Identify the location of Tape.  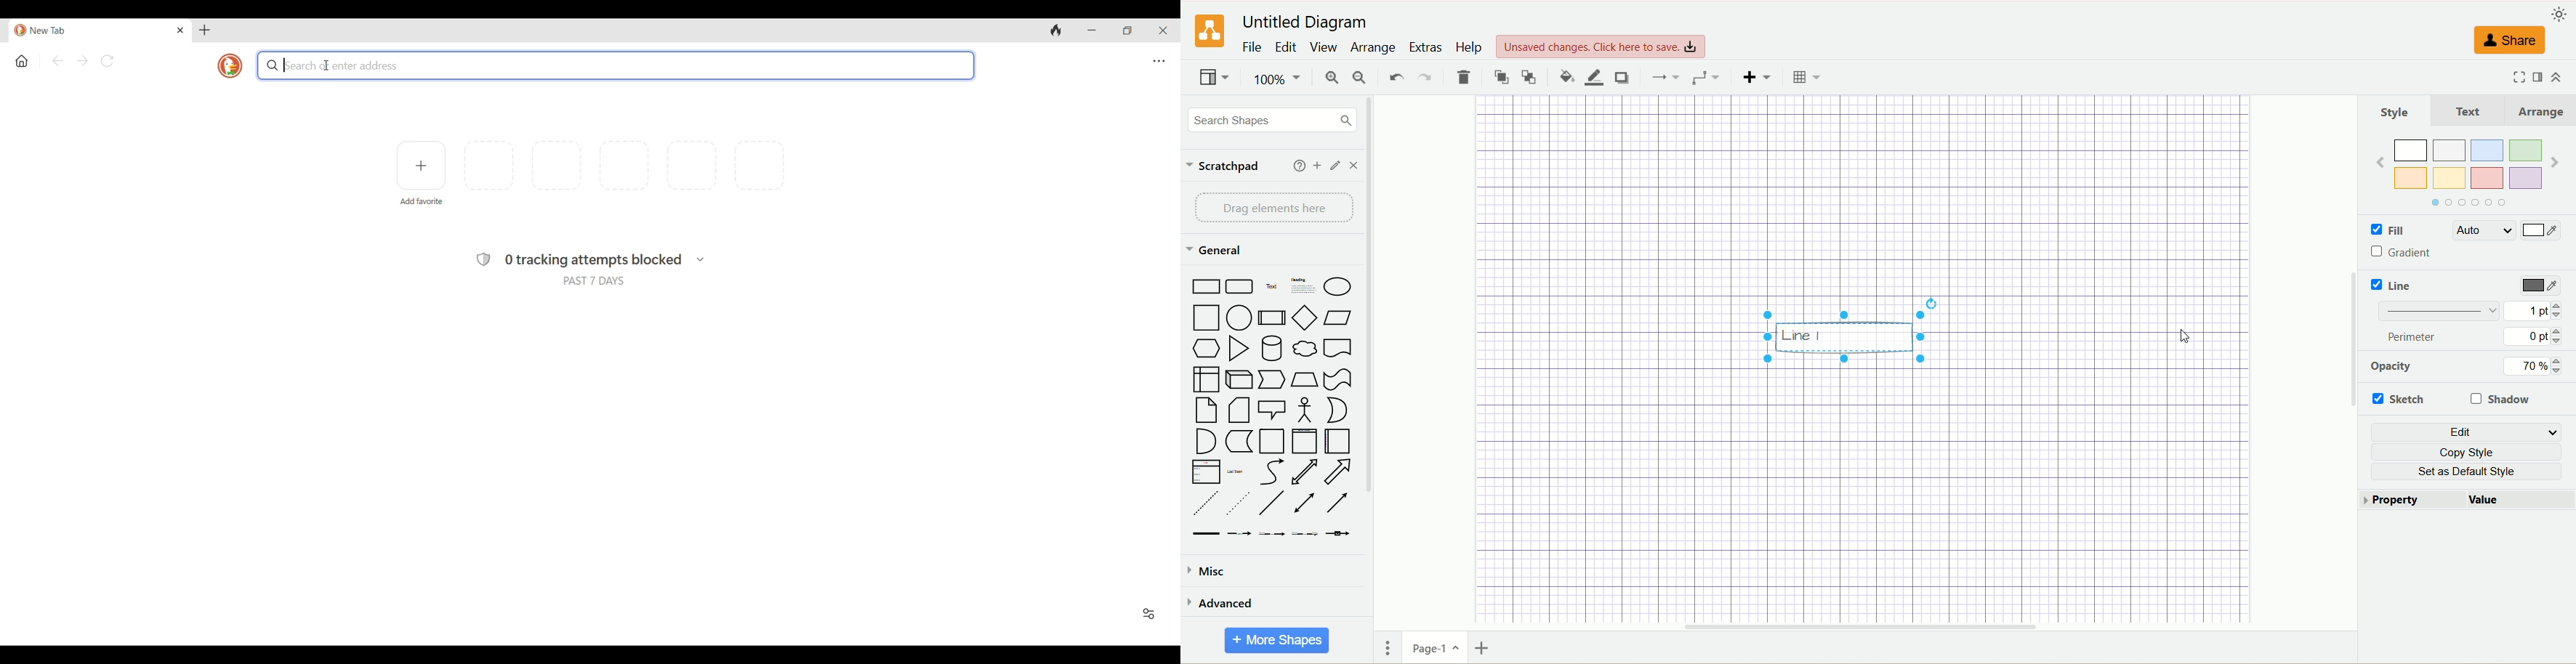
(1337, 379).